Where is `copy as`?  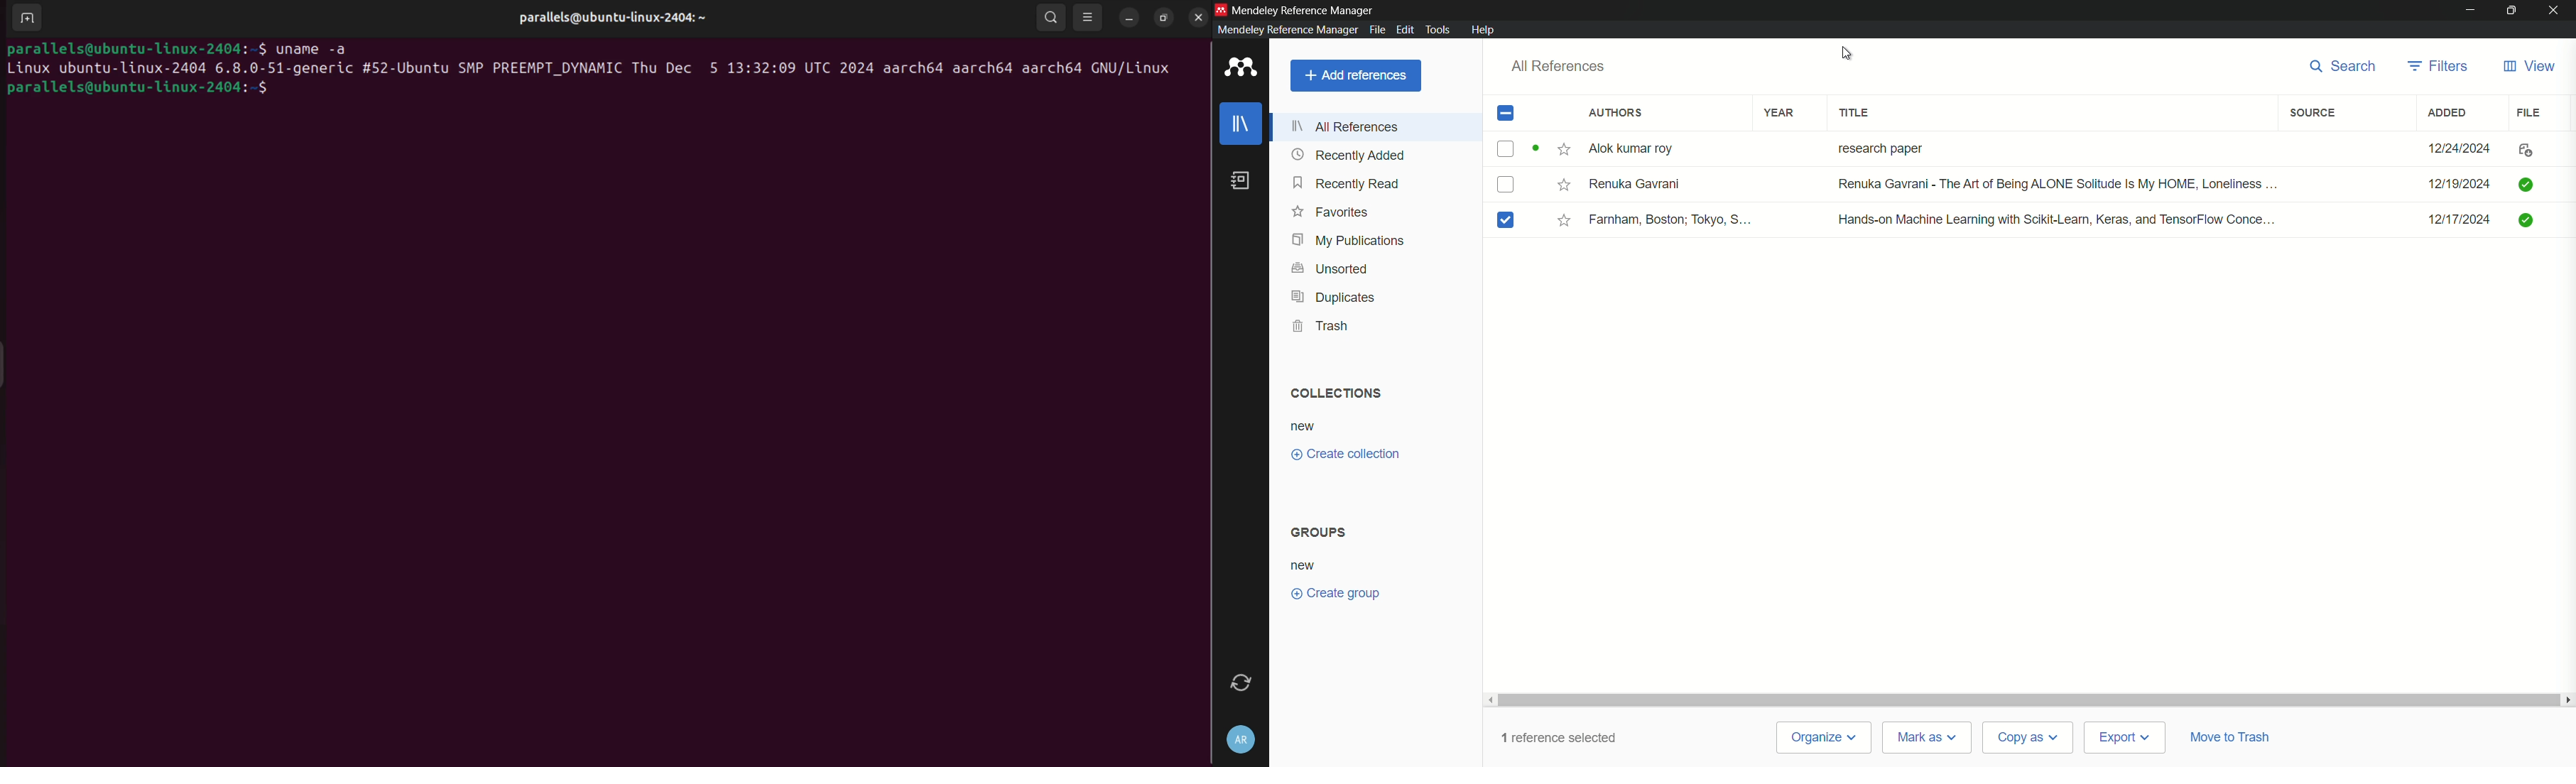 copy as is located at coordinates (2028, 739).